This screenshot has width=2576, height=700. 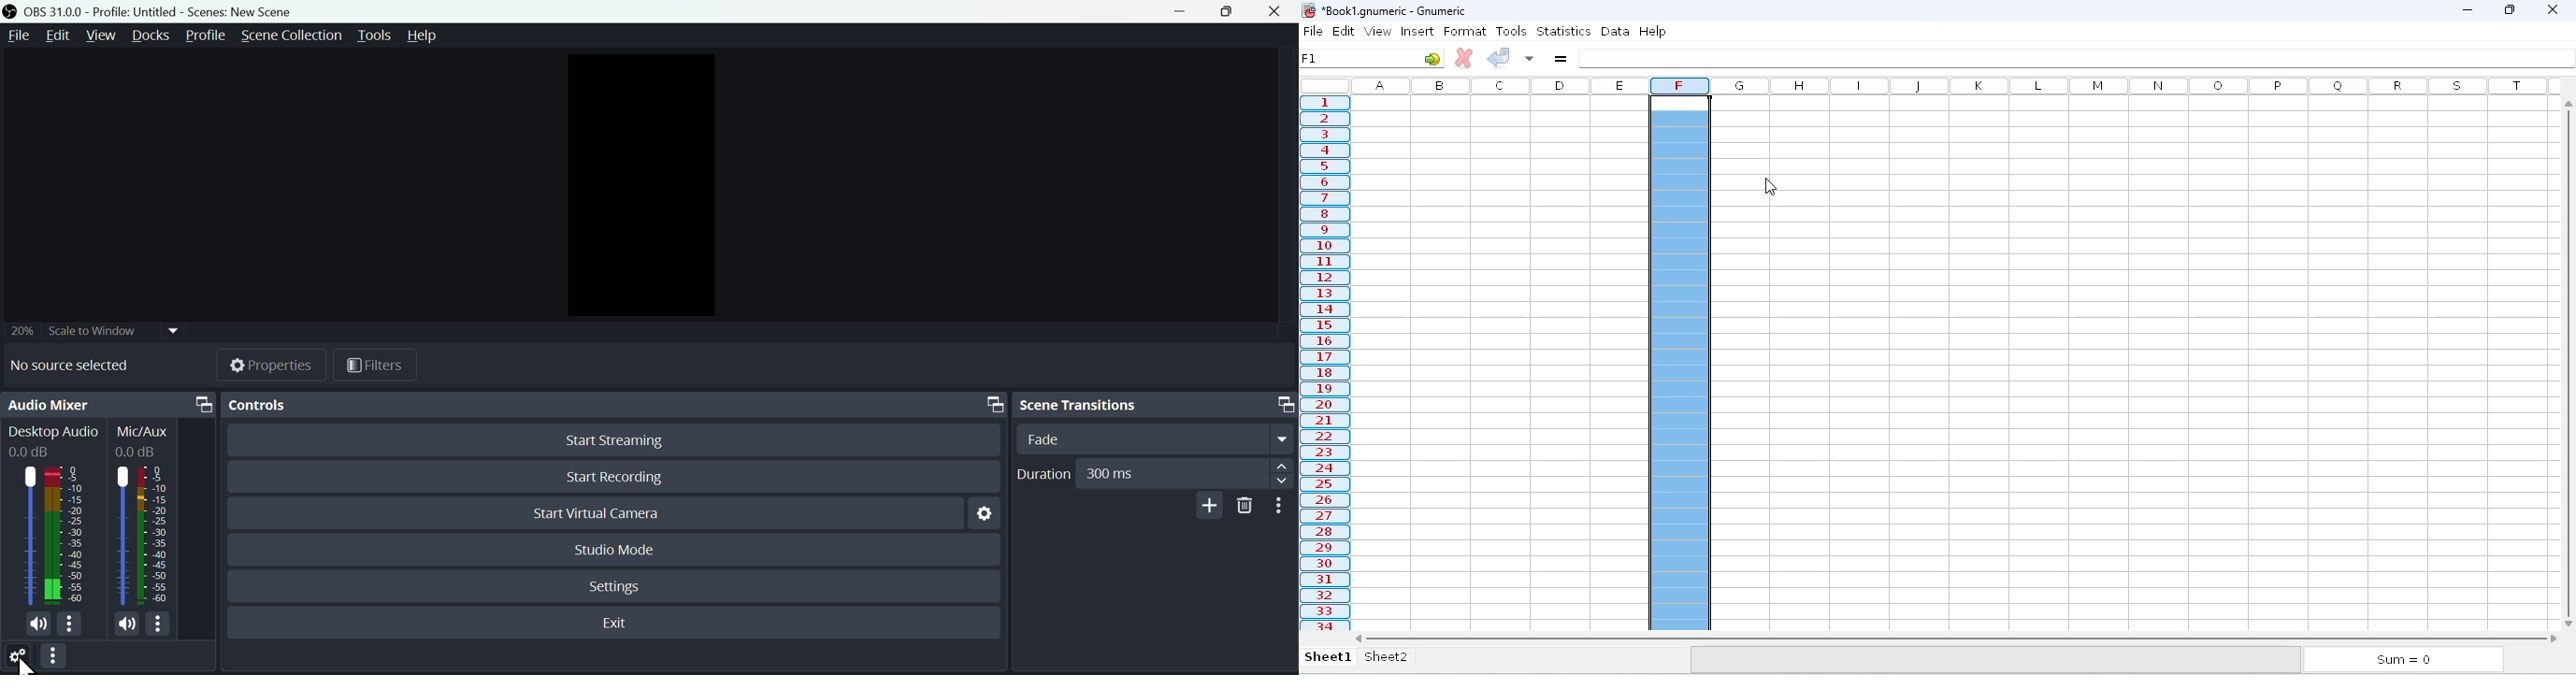 I want to click on columns, so click(x=1502, y=86).